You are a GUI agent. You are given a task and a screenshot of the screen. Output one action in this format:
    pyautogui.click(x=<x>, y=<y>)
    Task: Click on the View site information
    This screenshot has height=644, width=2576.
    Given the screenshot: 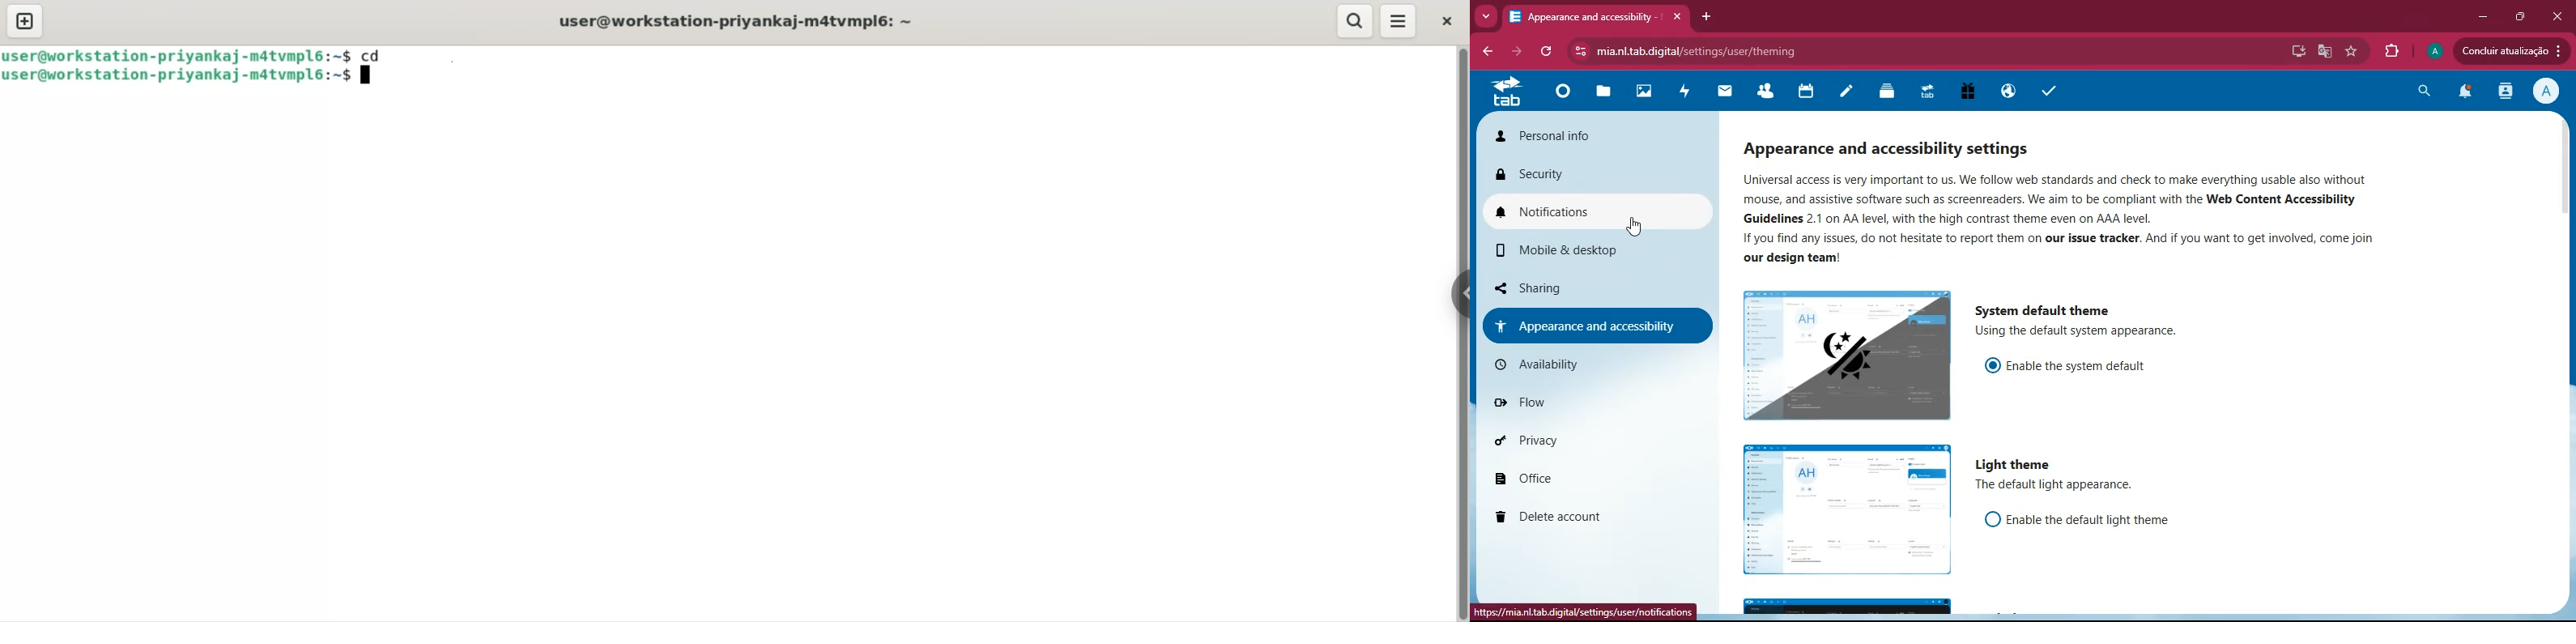 What is the action you would take?
    pyautogui.click(x=1581, y=51)
    